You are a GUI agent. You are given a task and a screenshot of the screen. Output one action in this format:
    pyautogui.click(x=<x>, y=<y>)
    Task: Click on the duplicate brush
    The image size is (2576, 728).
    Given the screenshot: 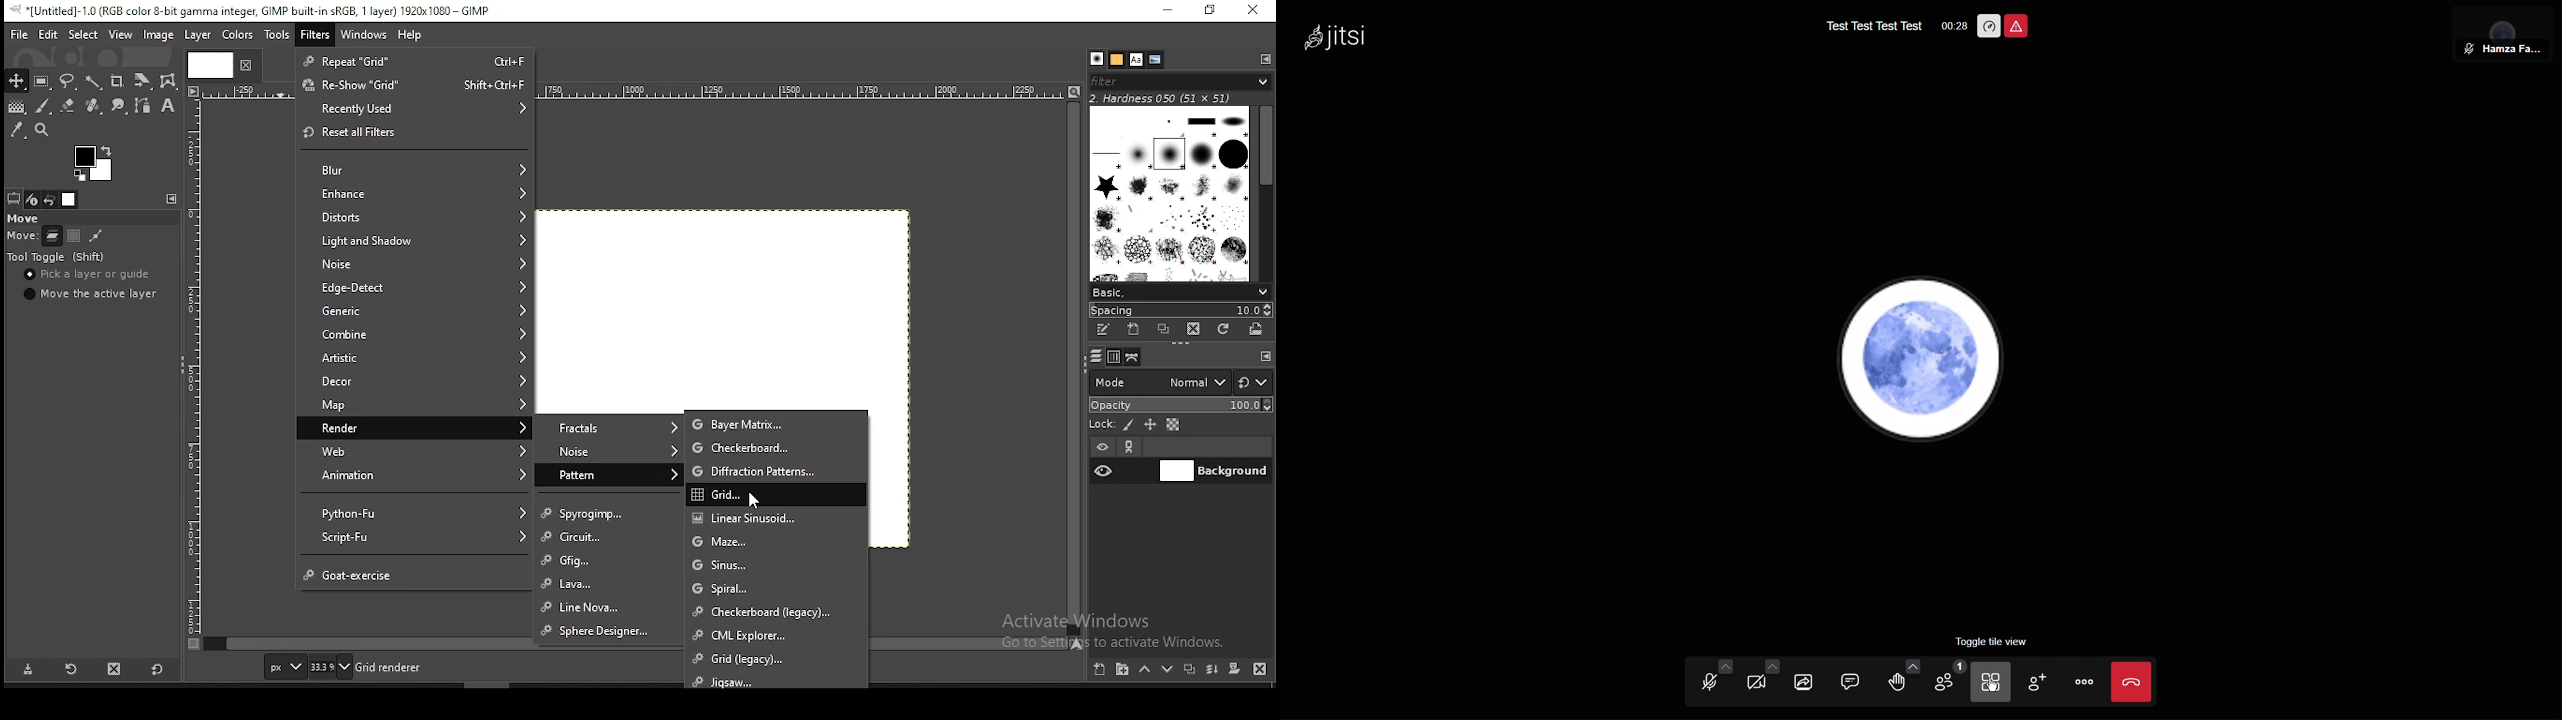 What is the action you would take?
    pyautogui.click(x=1166, y=329)
    